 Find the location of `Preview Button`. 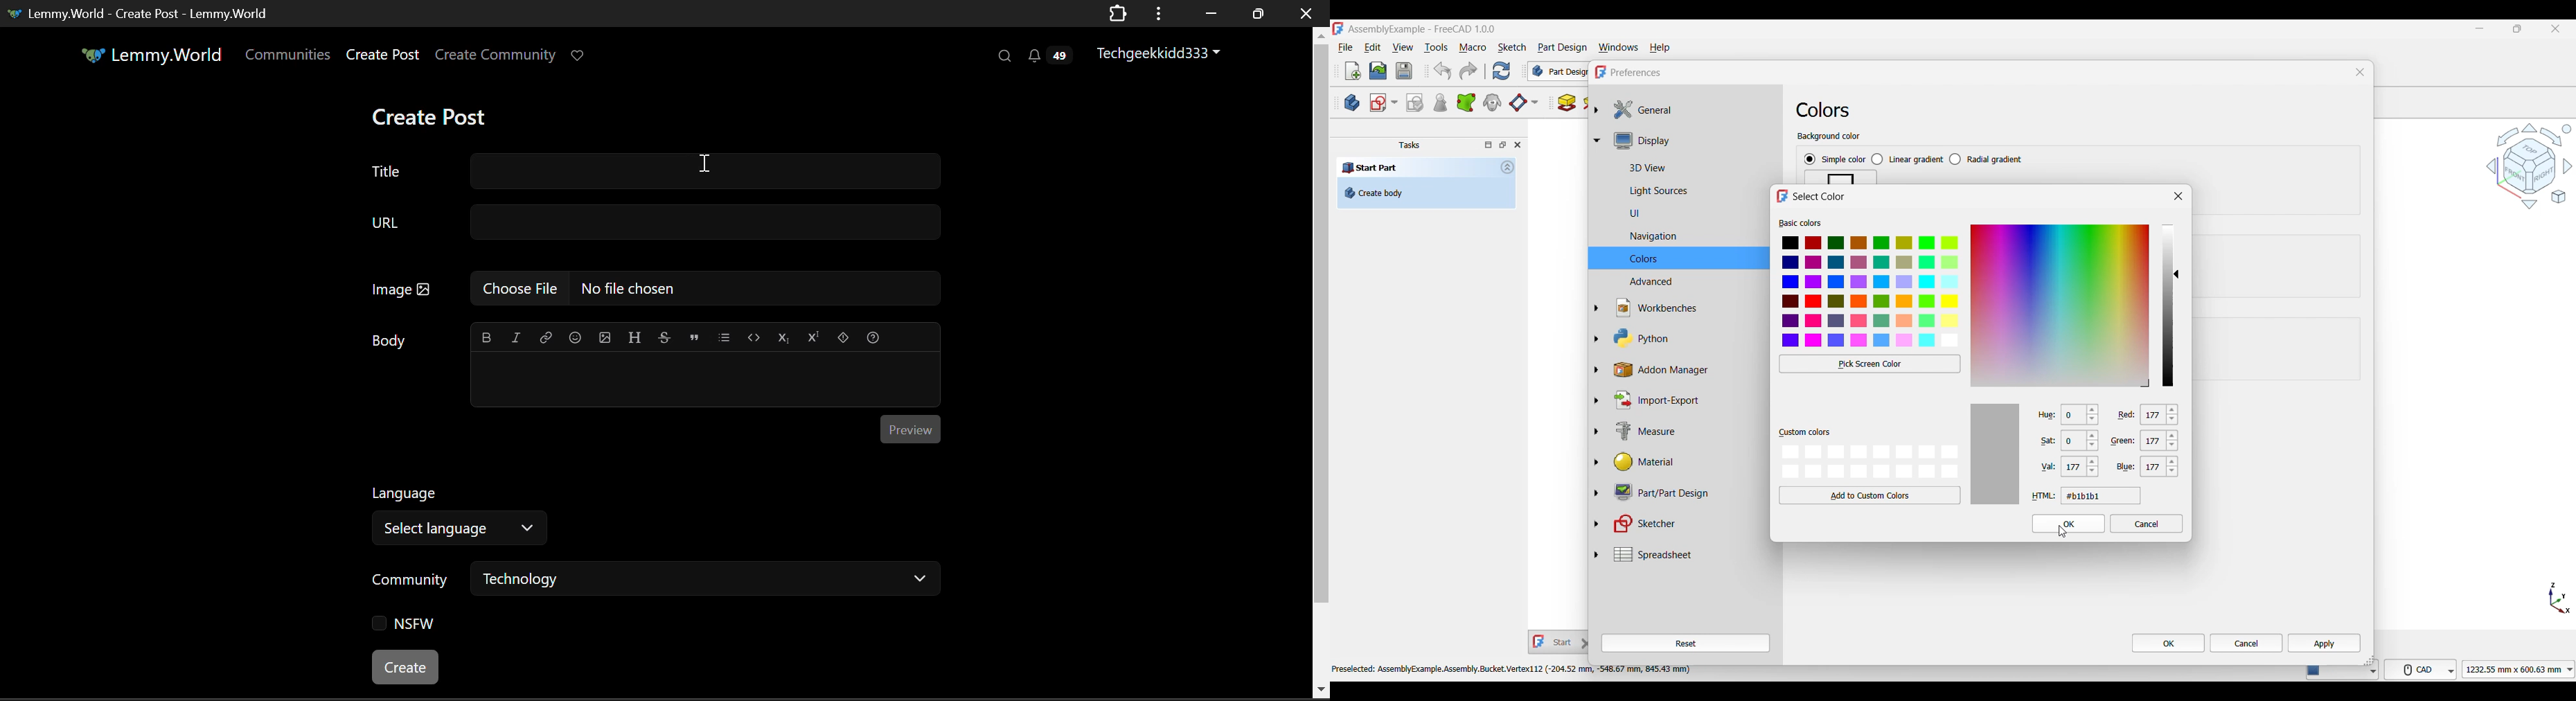

Preview Button is located at coordinates (910, 430).